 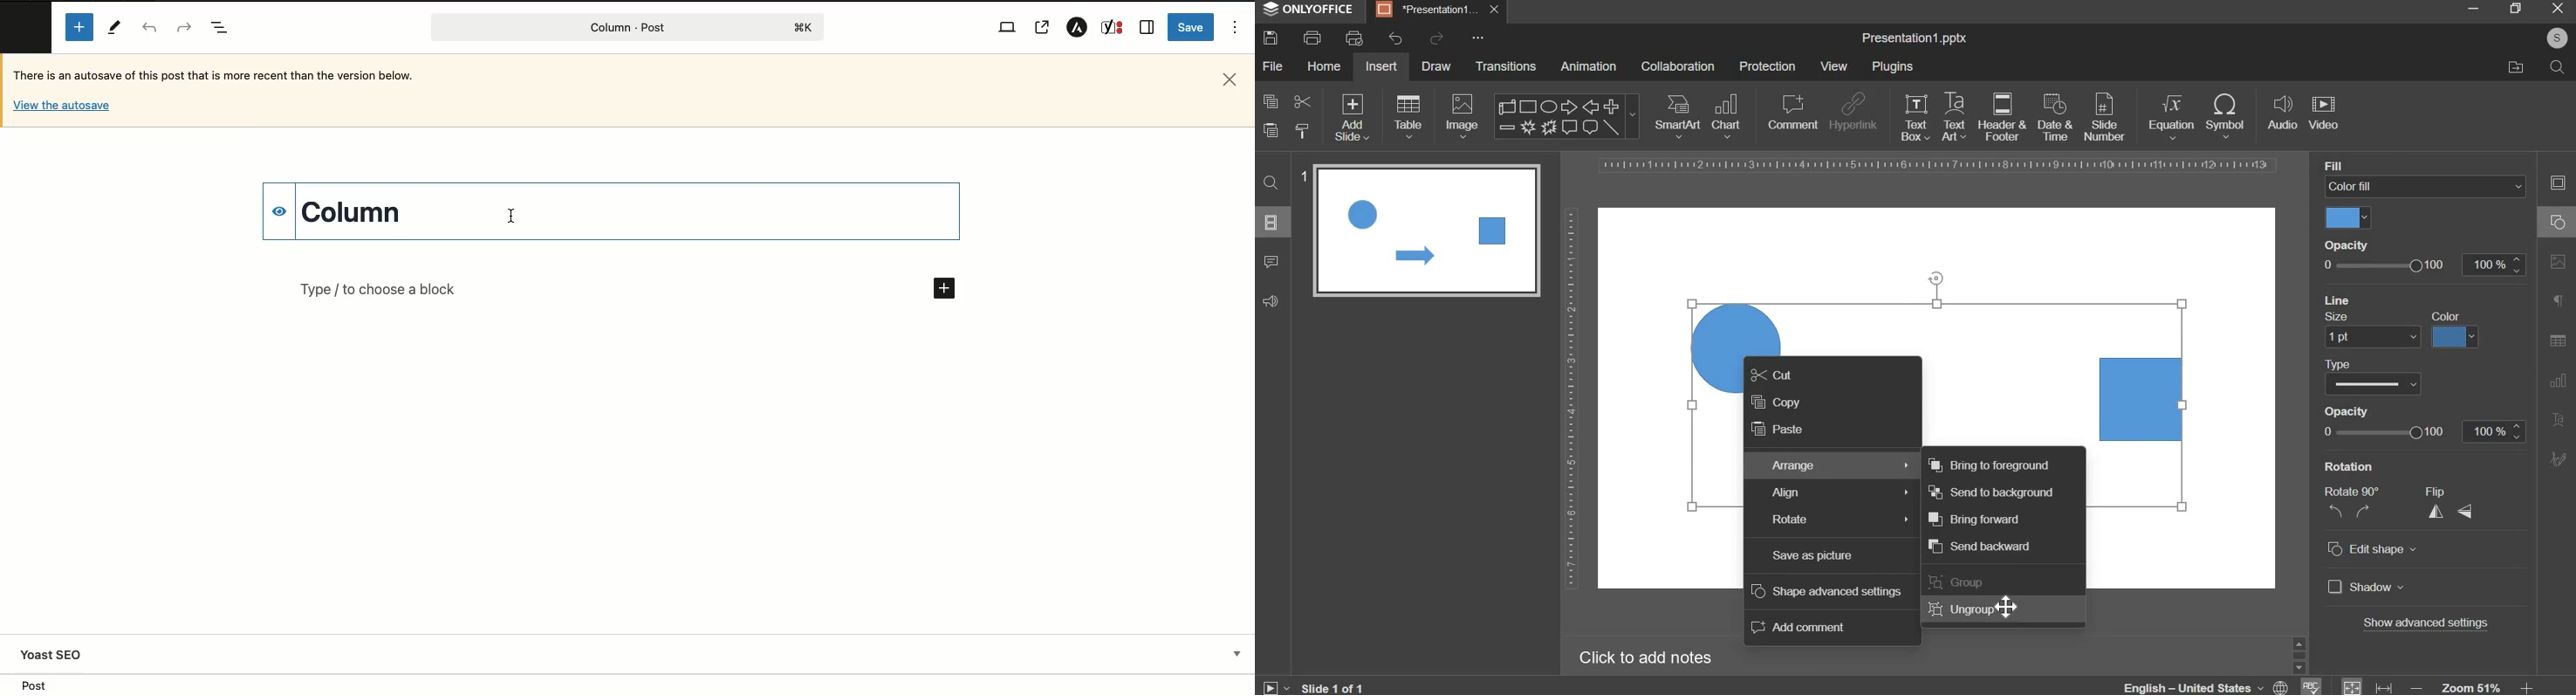 What do you see at coordinates (2529, 687) in the screenshot?
I see `increase zoom` at bounding box center [2529, 687].